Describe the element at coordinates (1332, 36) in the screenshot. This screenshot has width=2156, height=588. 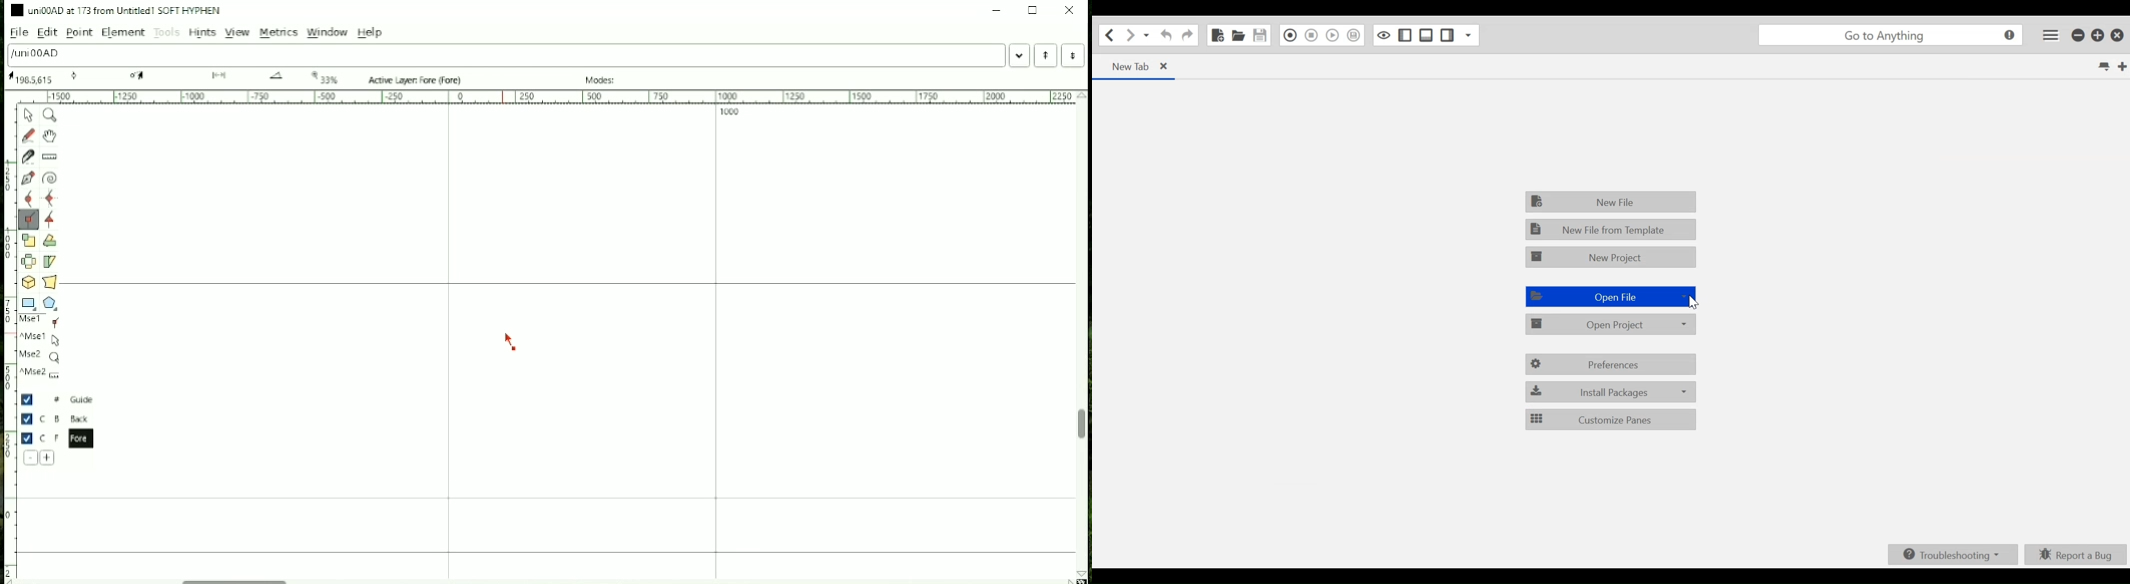
I see `Play last Macro` at that location.